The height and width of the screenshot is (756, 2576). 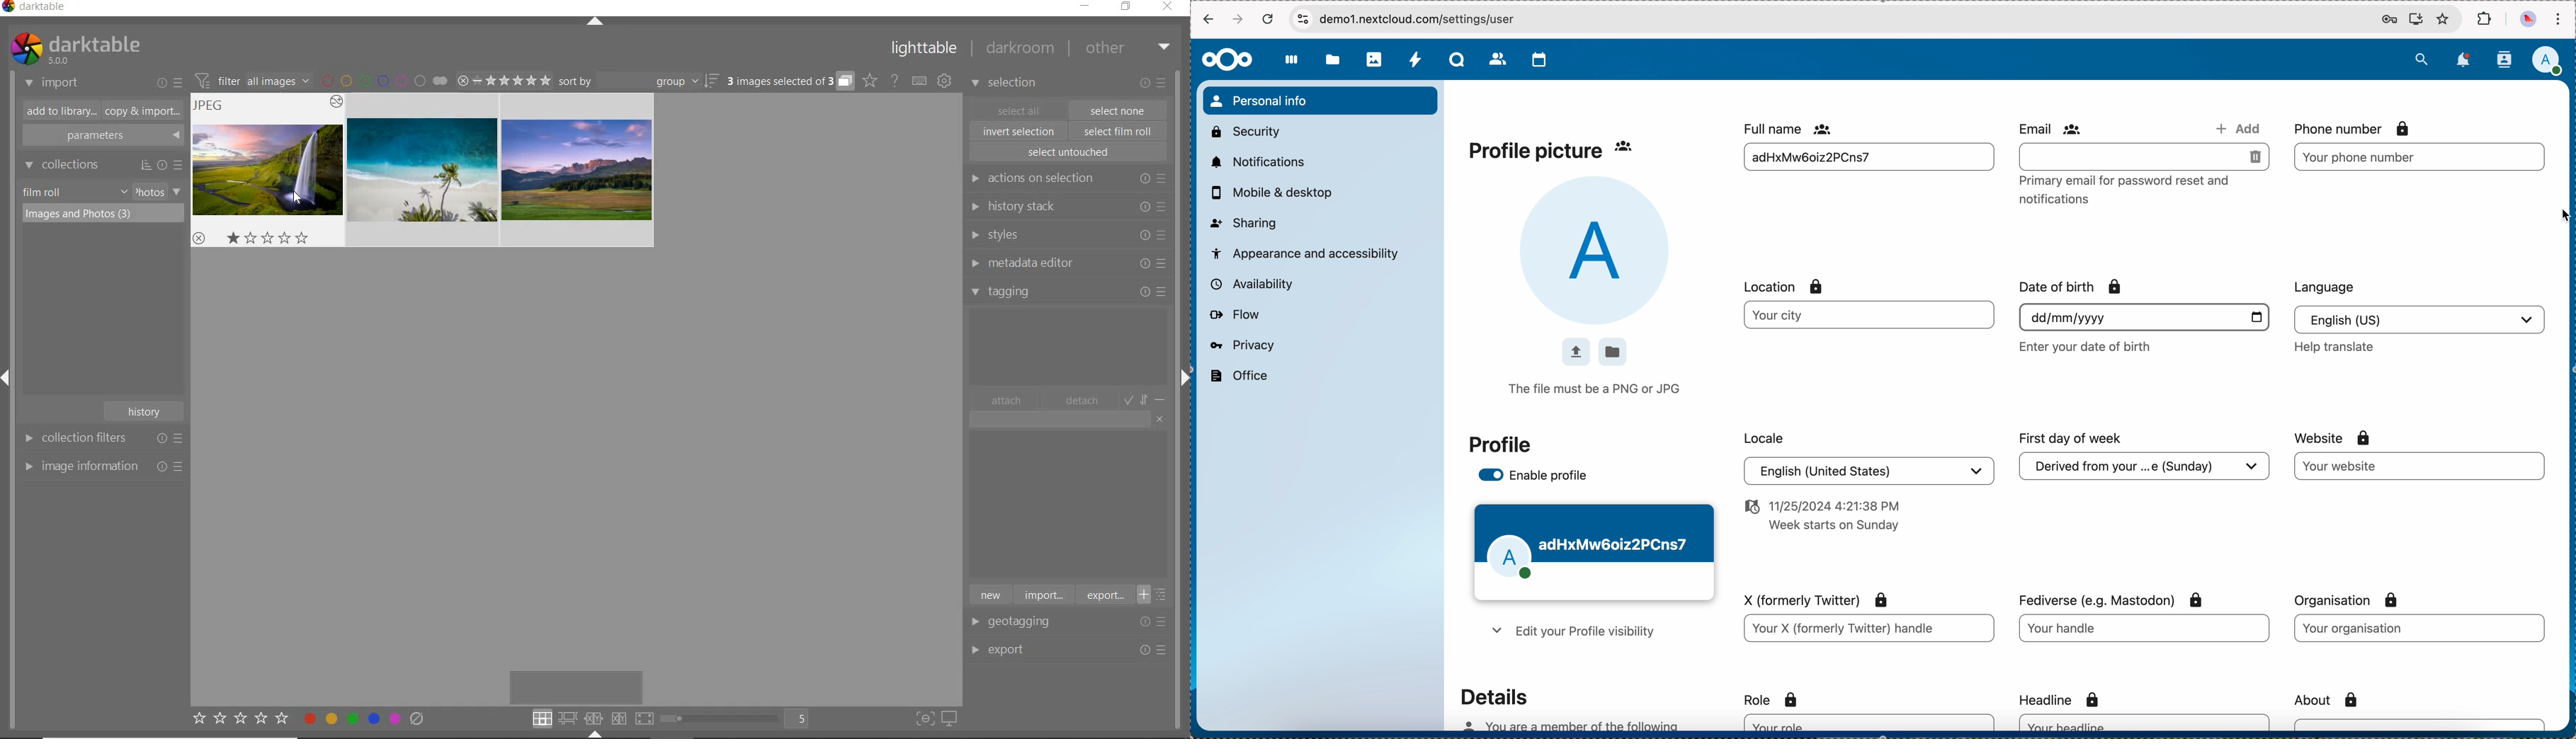 What do you see at coordinates (1103, 595) in the screenshot?
I see `export` at bounding box center [1103, 595].